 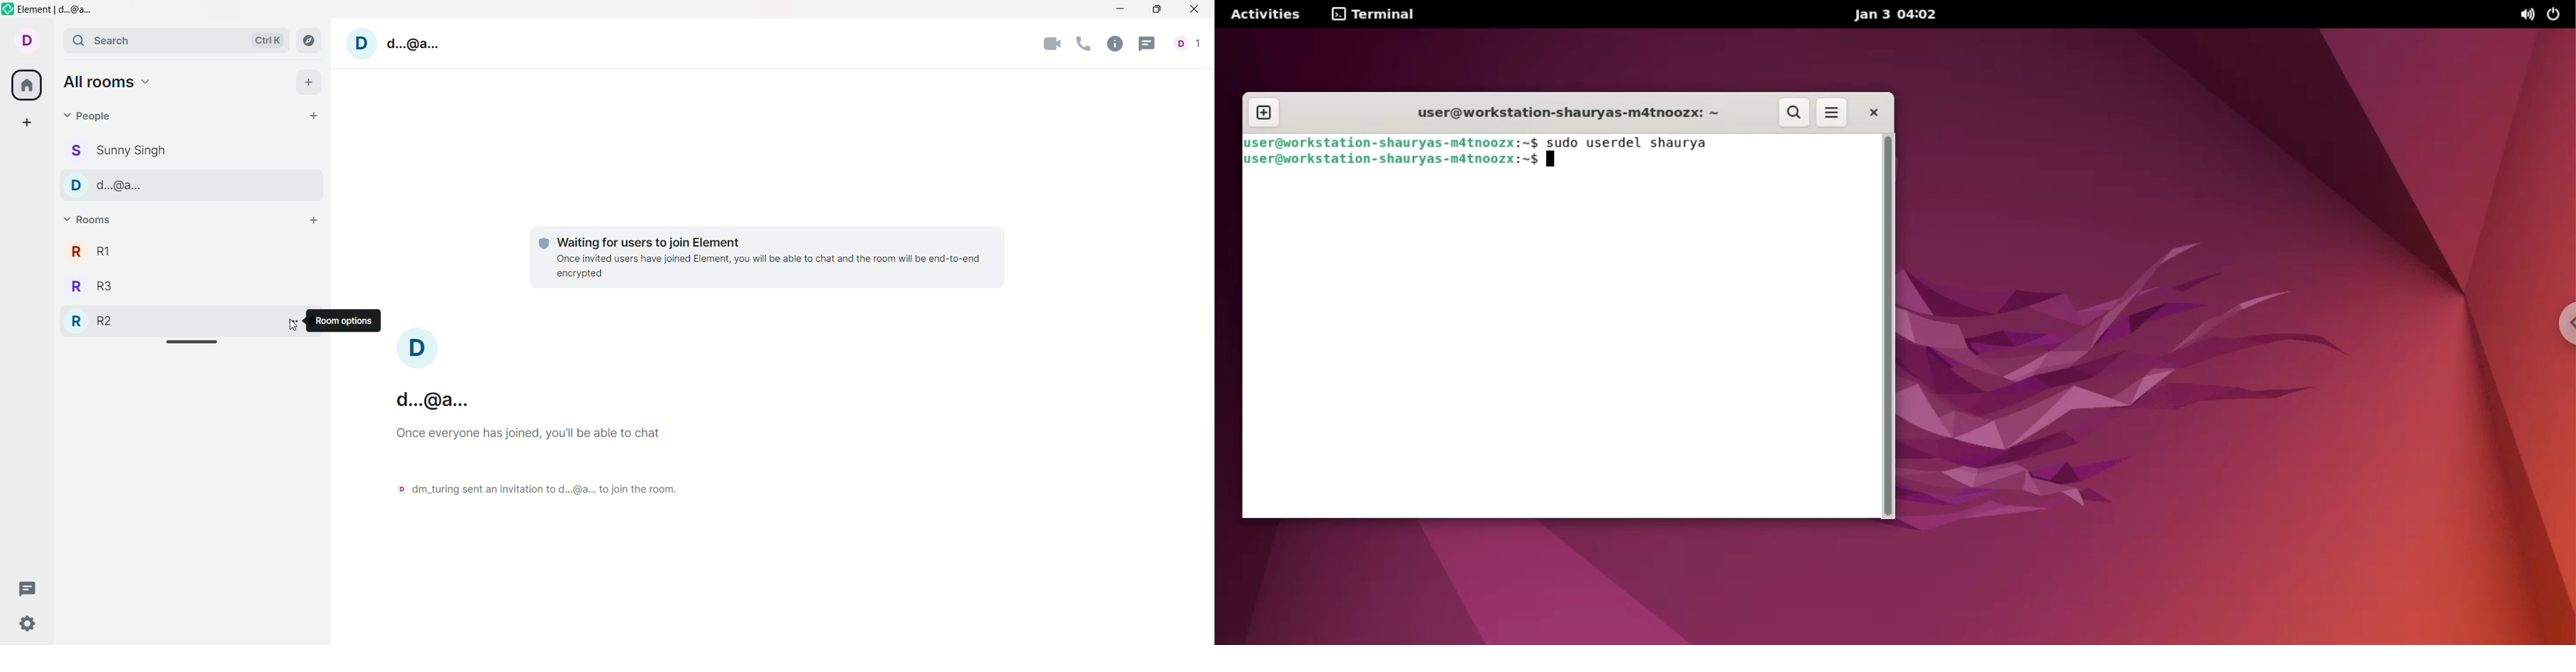 What do you see at coordinates (176, 39) in the screenshot?
I see `search` at bounding box center [176, 39].